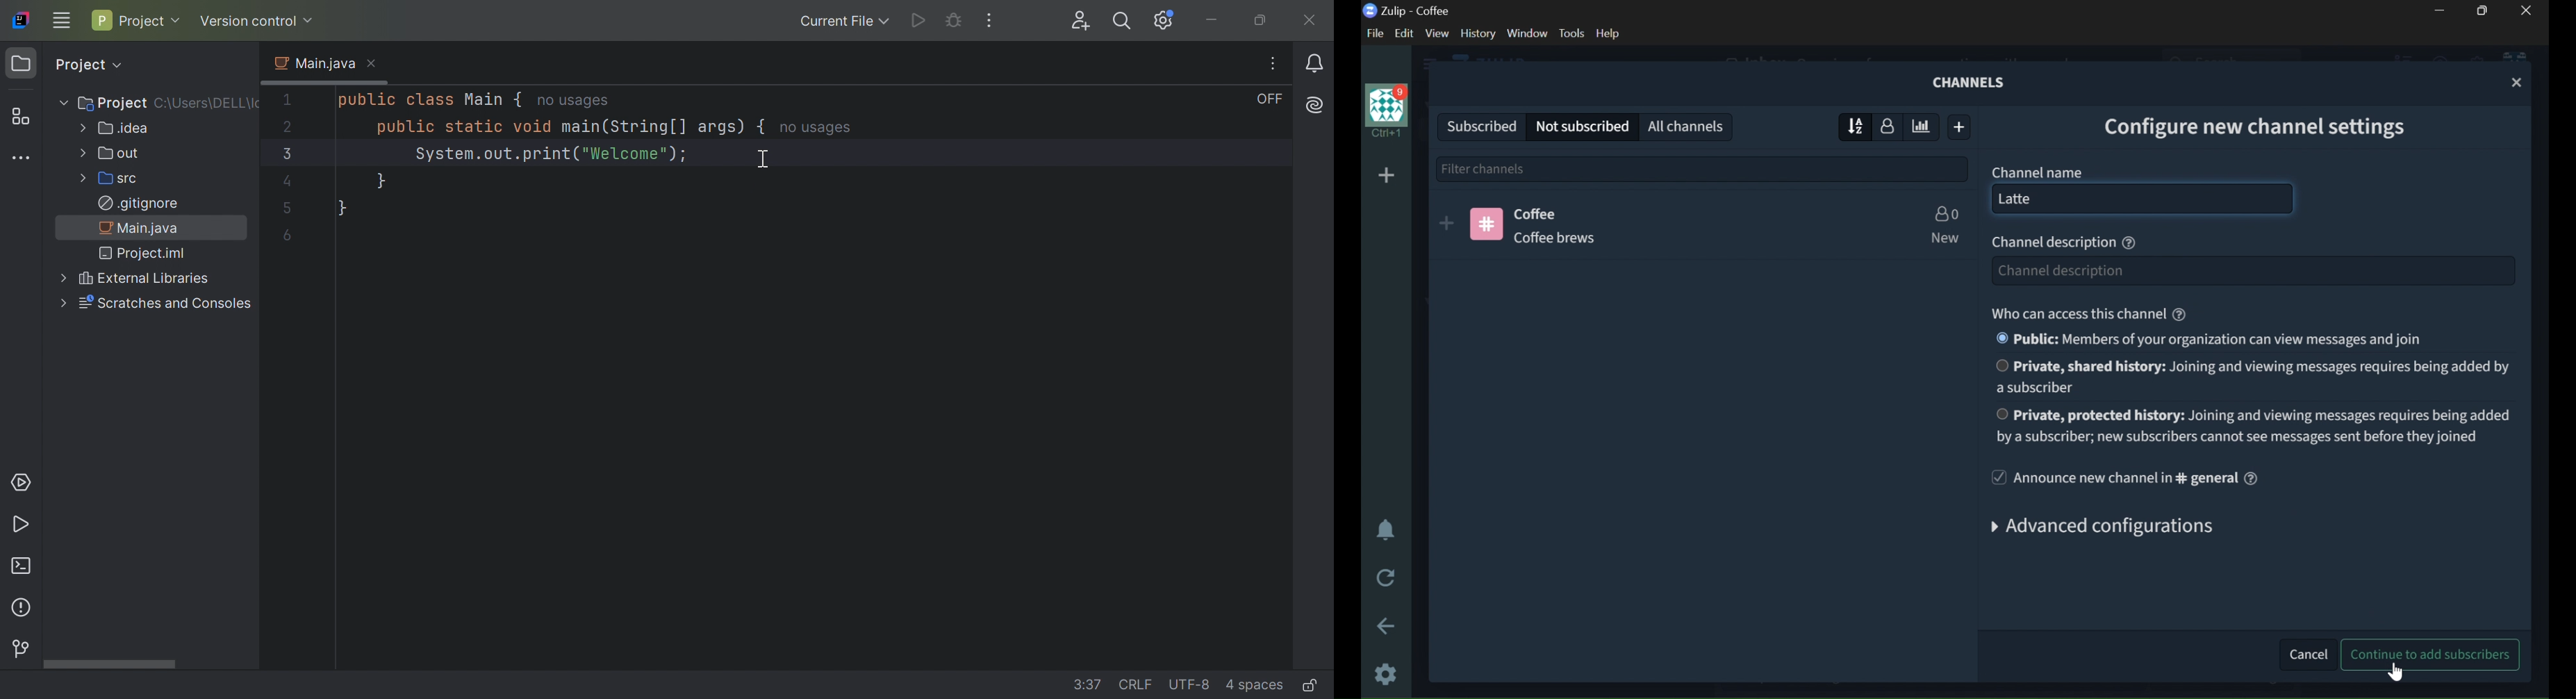 The image size is (2576, 700). What do you see at coordinates (917, 20) in the screenshot?
I see `Run` at bounding box center [917, 20].